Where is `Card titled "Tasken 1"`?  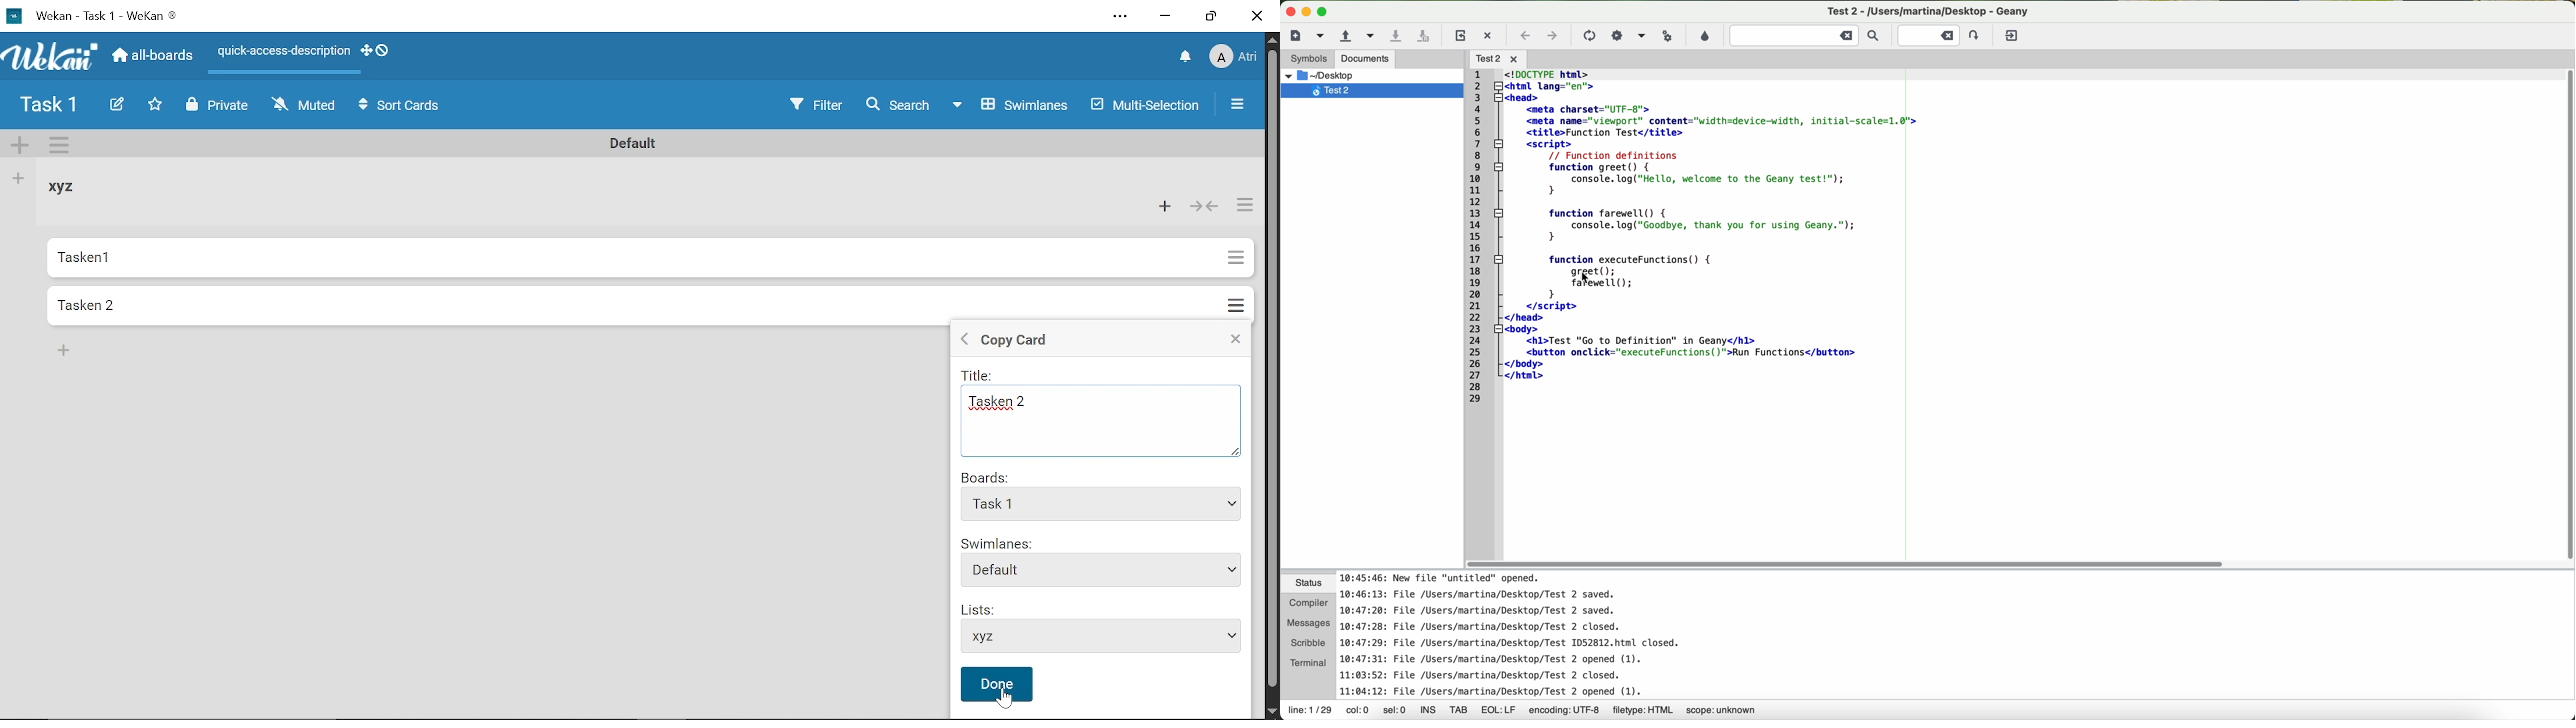
Card titled "Tasken 1" is located at coordinates (628, 258).